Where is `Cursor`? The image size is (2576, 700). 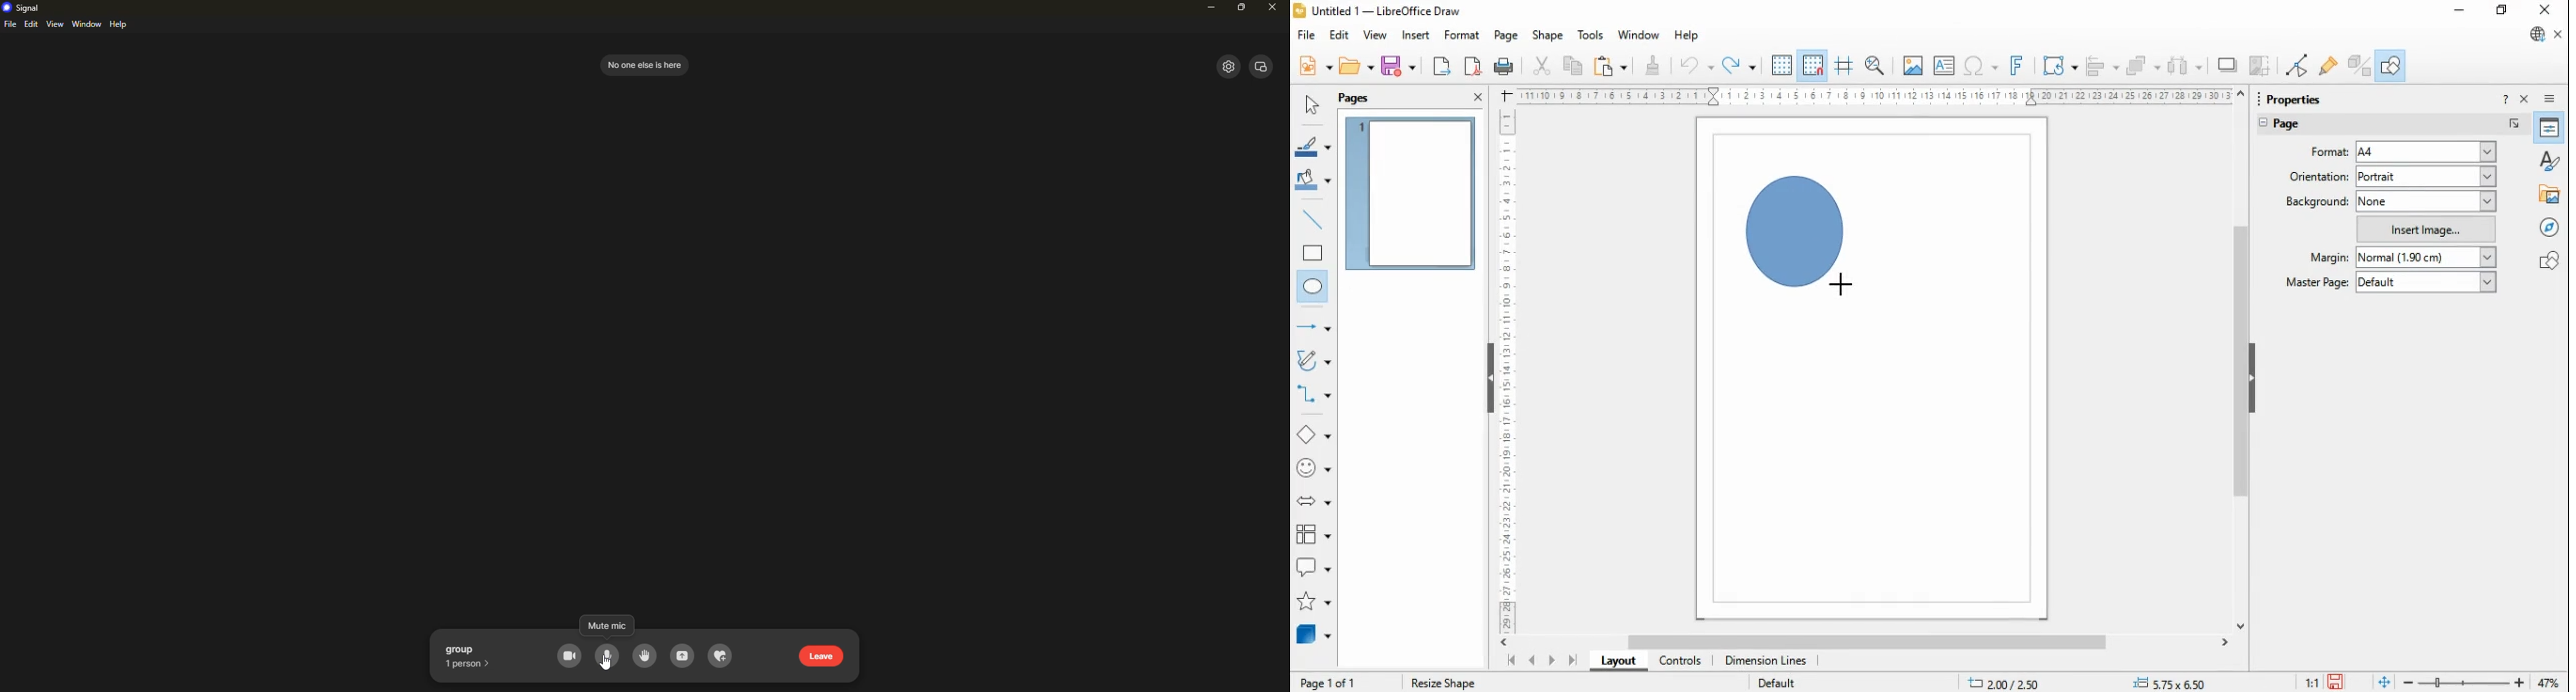 Cursor is located at coordinates (1841, 285).